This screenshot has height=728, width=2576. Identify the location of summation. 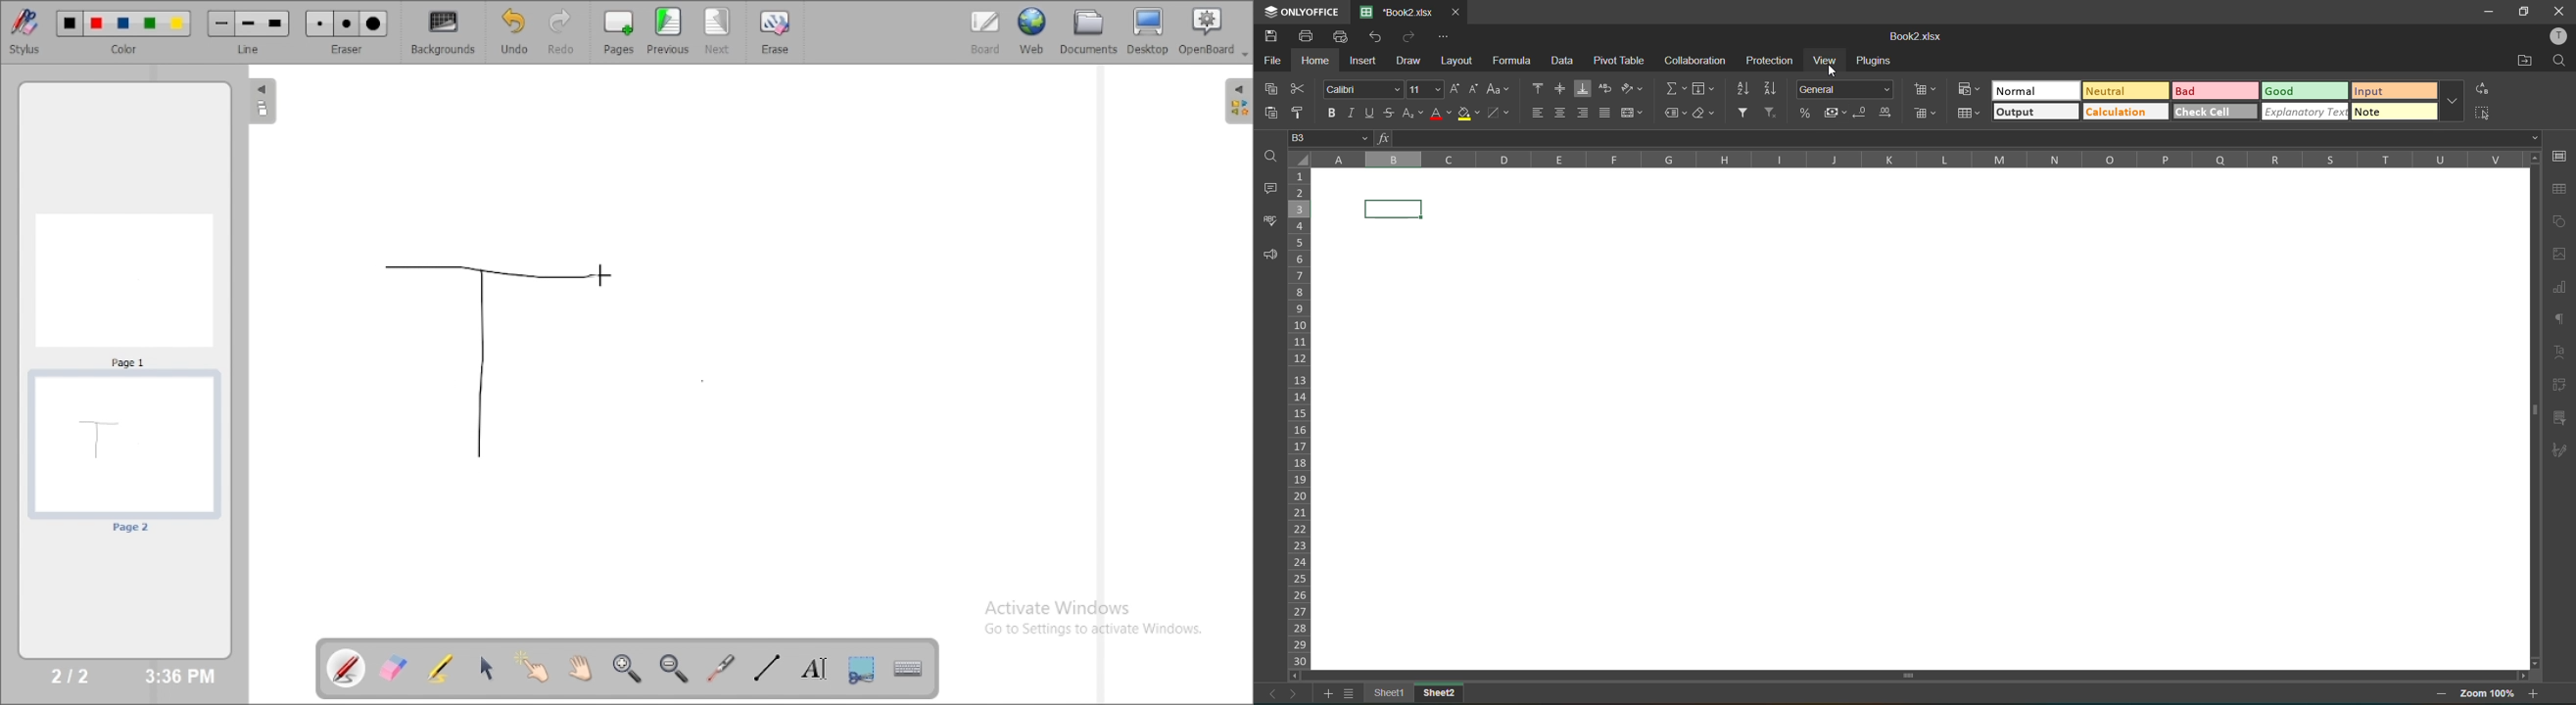
(1677, 89).